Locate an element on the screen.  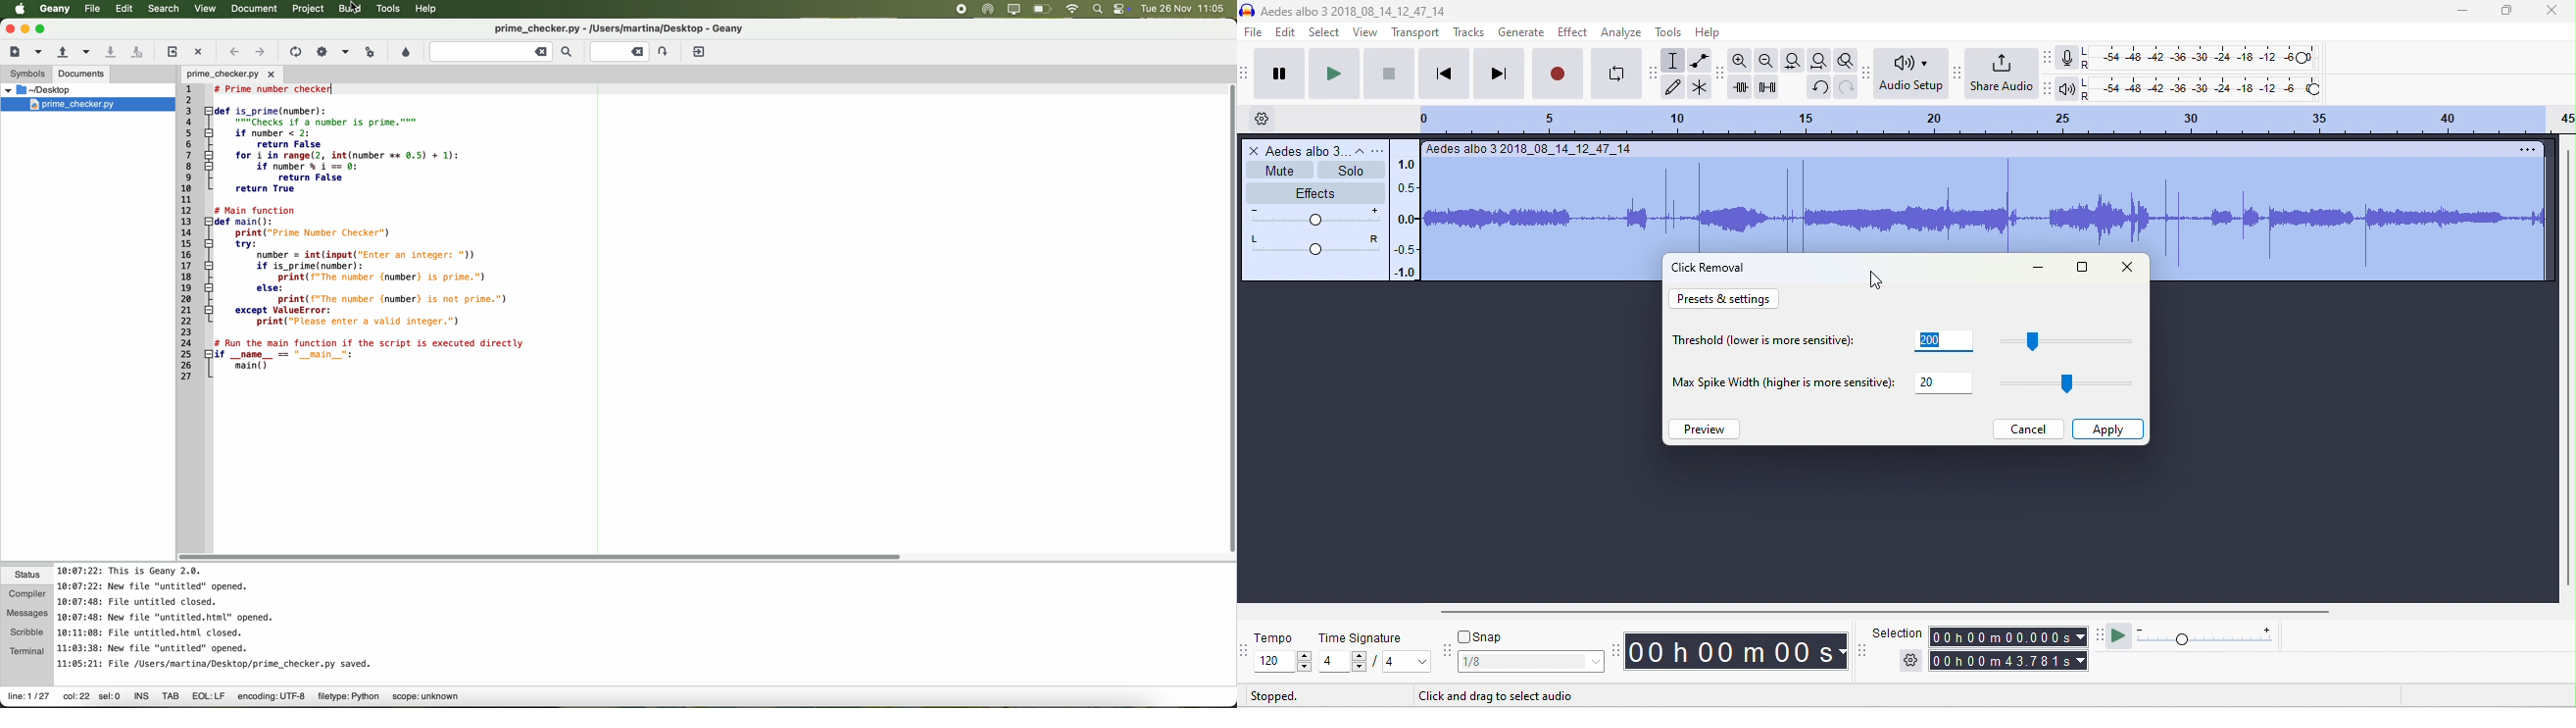
select tempo is located at coordinates (1282, 660).